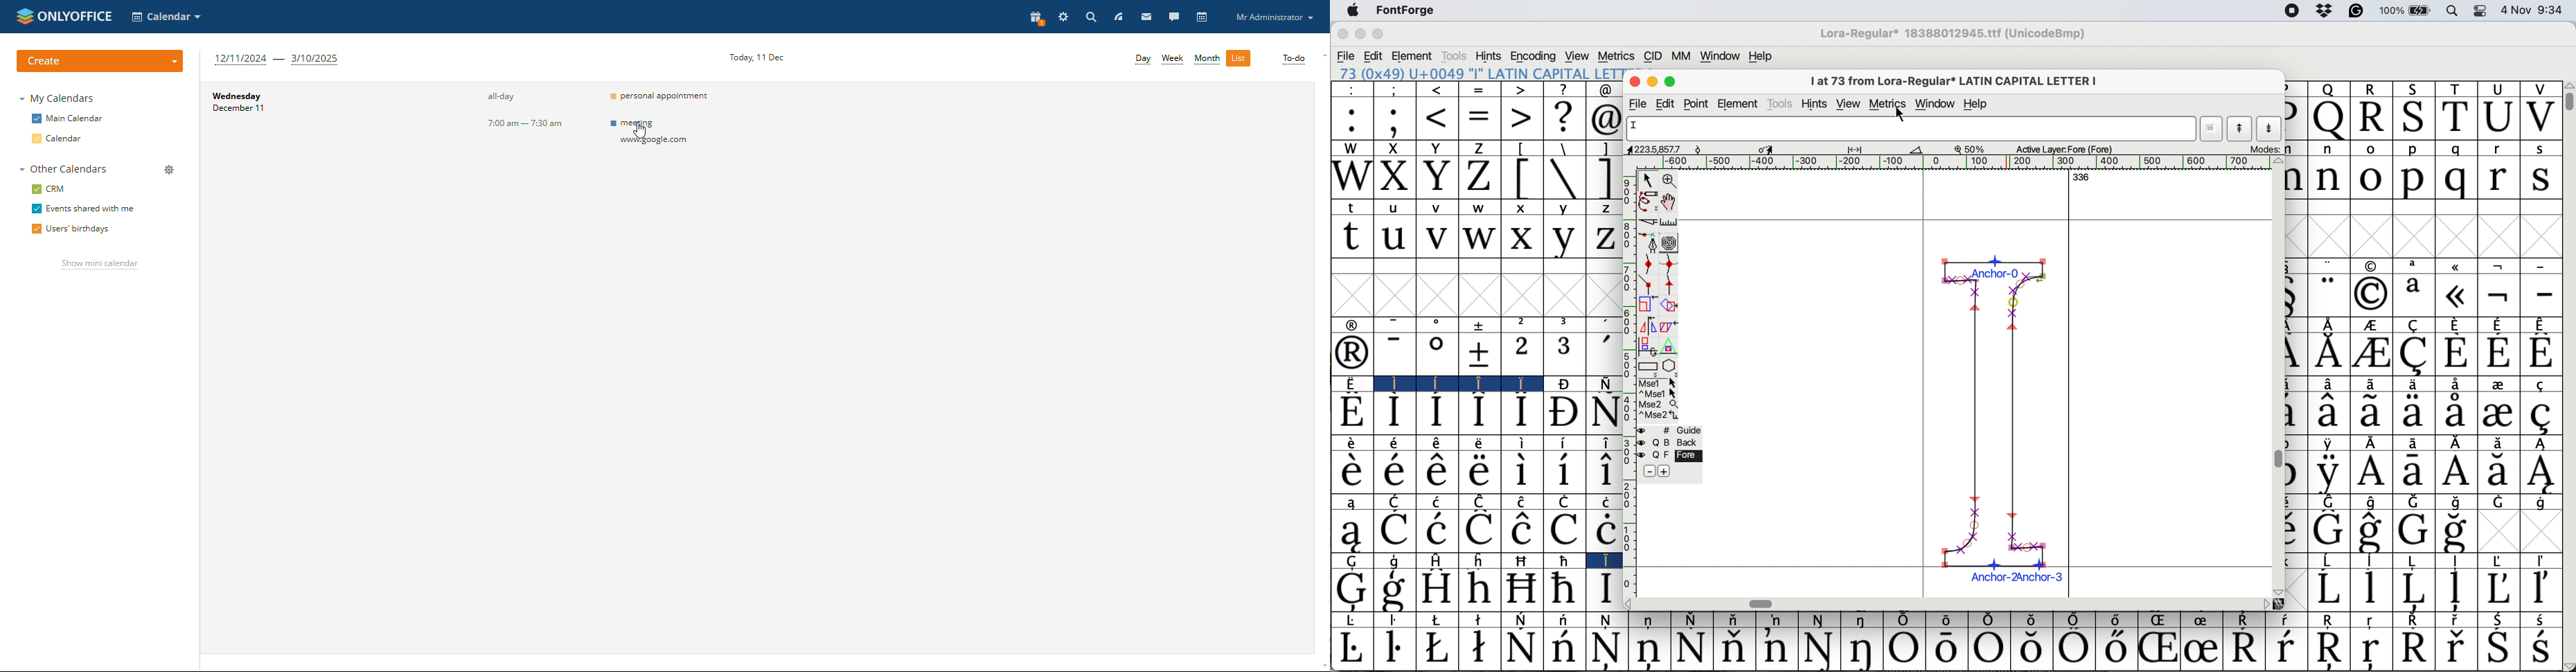  I want to click on x, so click(1522, 237).